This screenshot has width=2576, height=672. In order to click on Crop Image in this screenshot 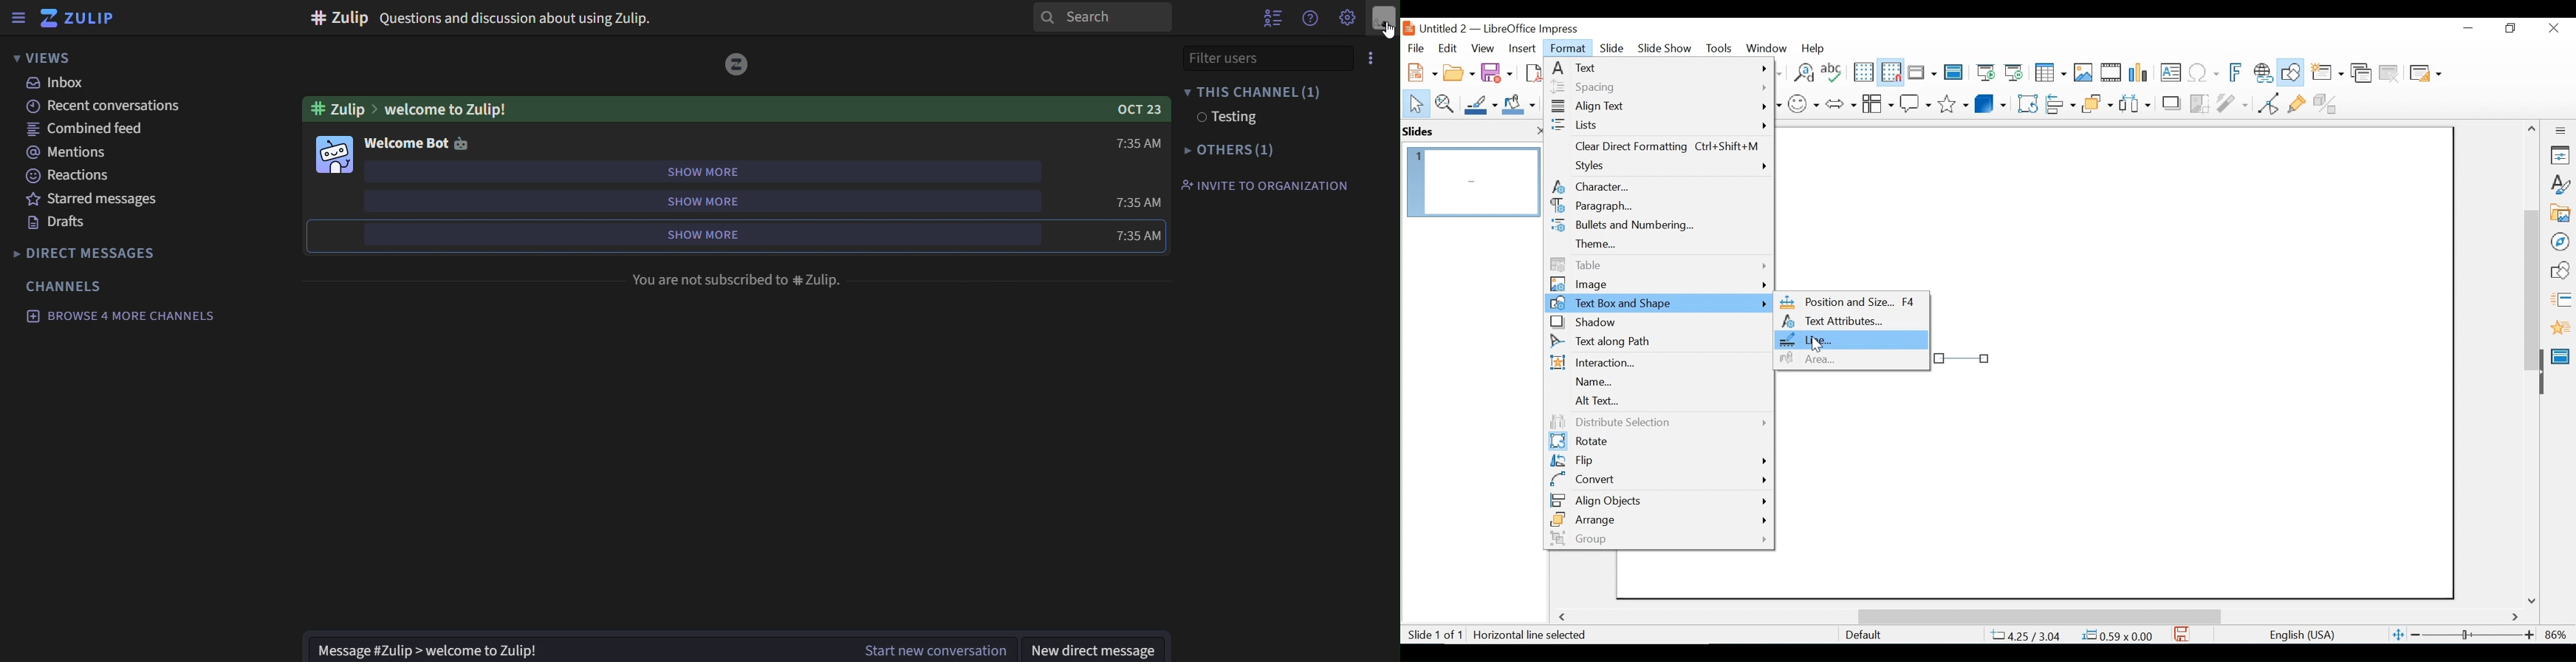, I will do `click(2200, 102)`.